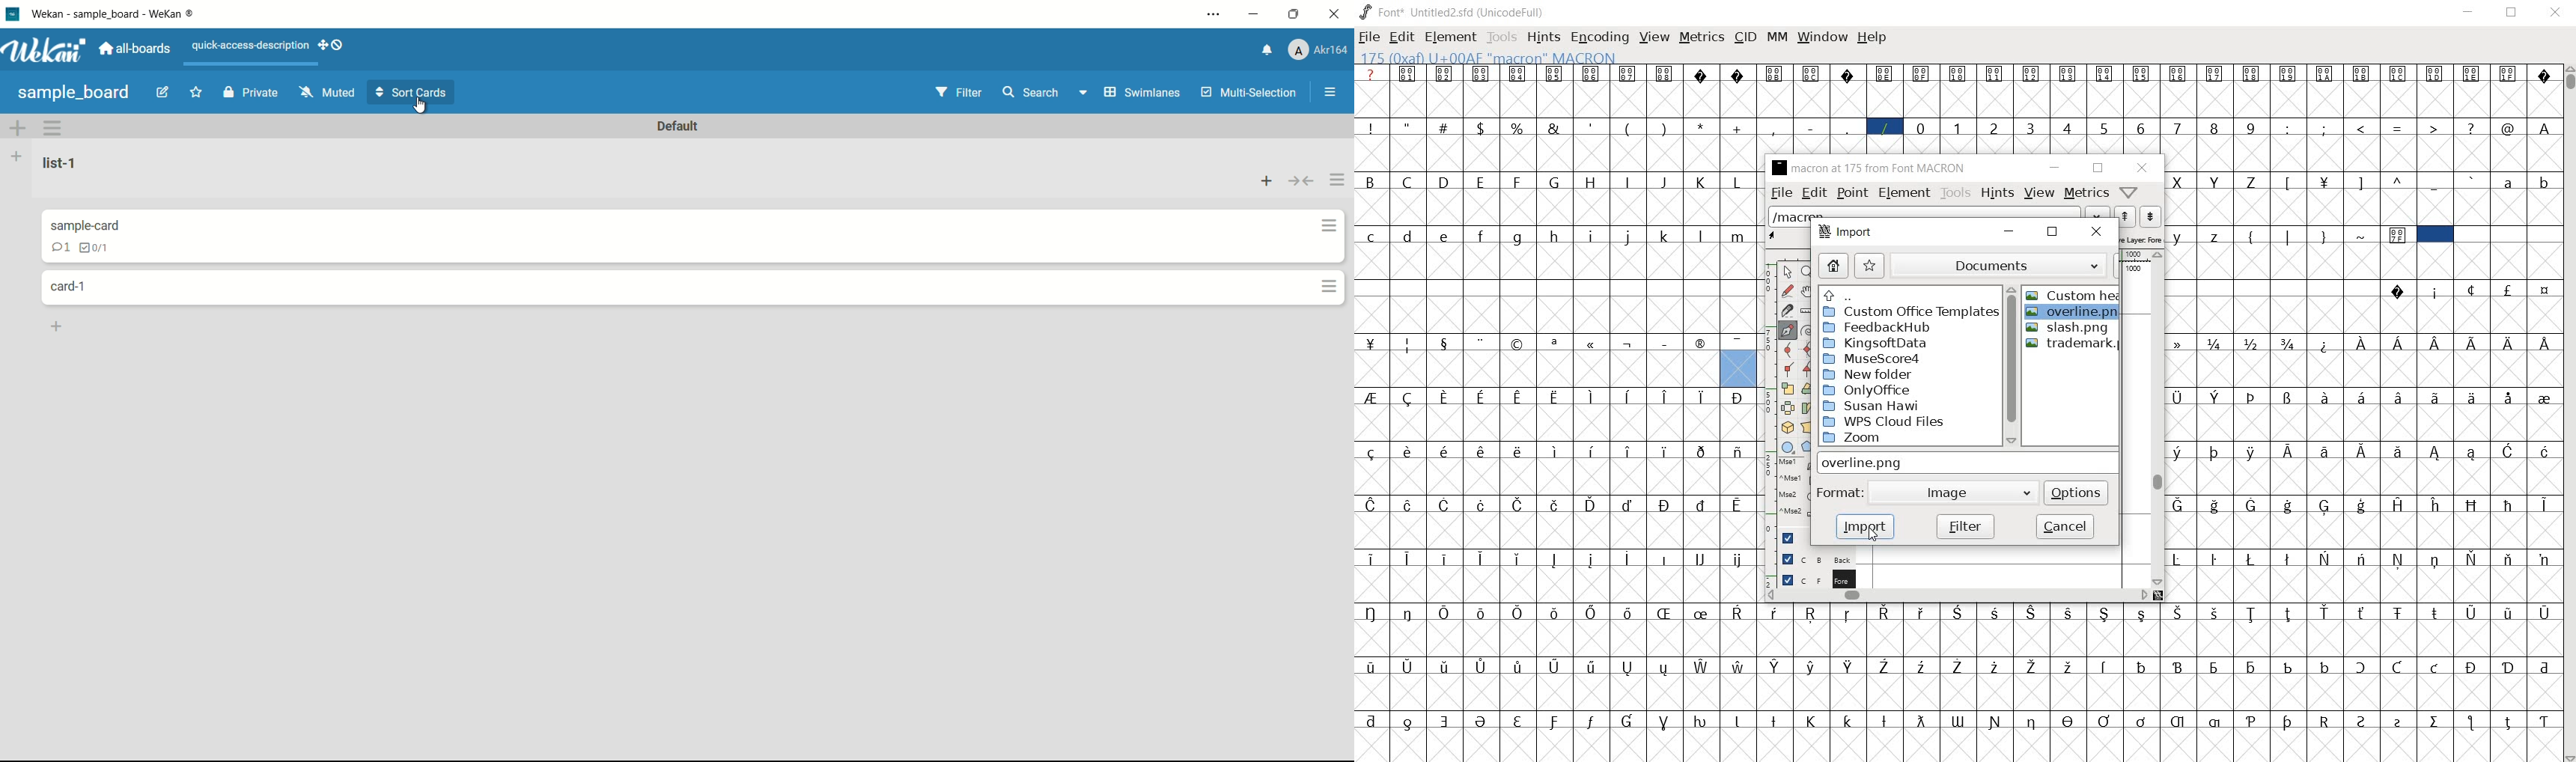 This screenshot has height=784, width=2576. I want to click on swimlanes, so click(1127, 92).